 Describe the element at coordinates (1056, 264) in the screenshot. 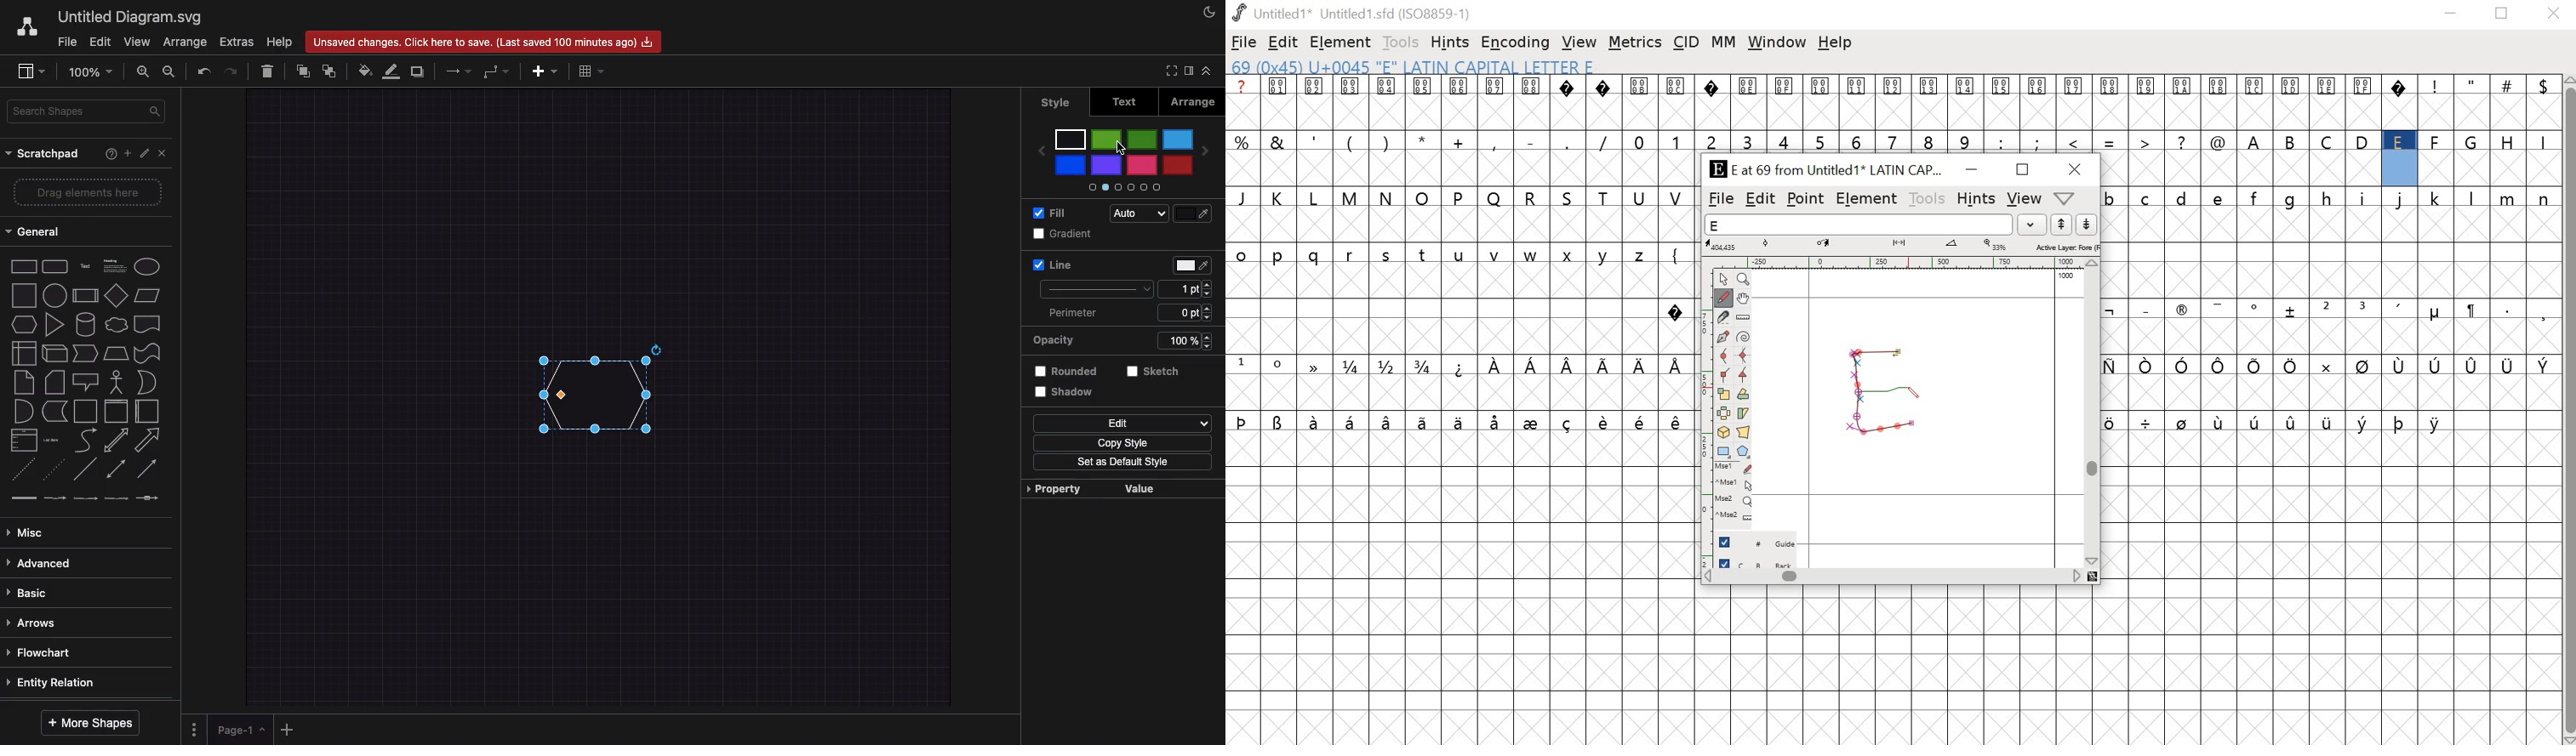

I see `Line` at that location.